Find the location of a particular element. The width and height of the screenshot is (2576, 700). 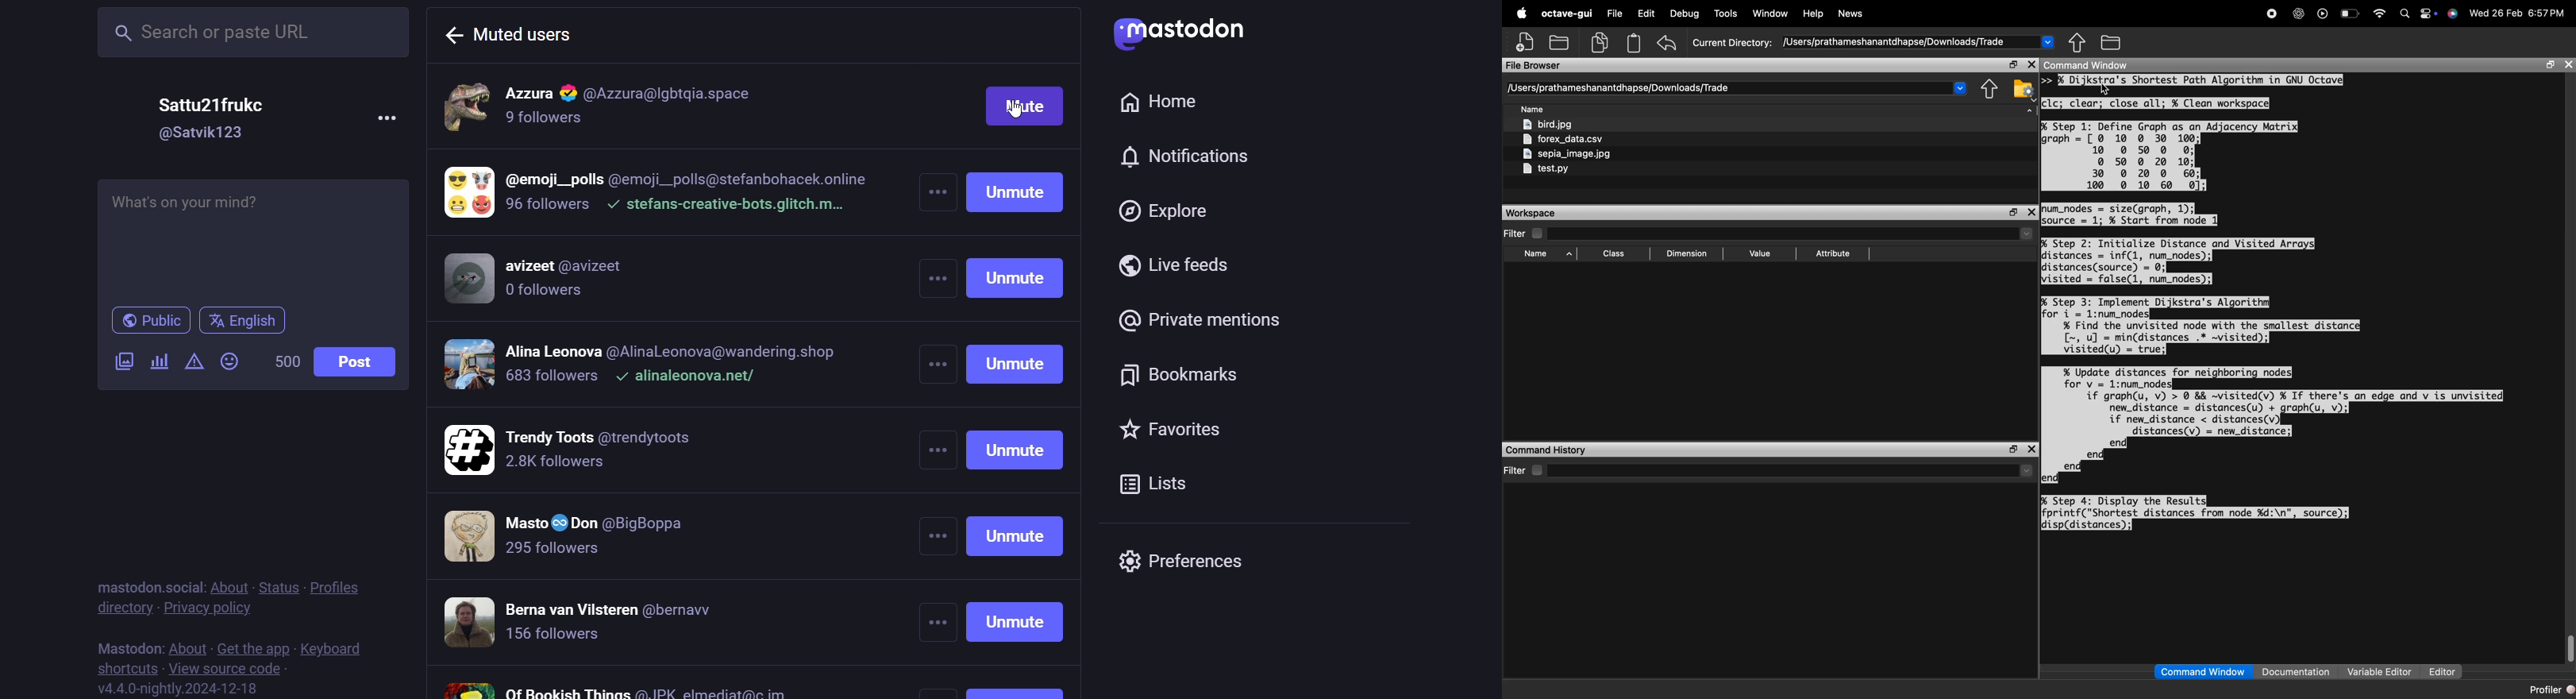

unmuted the user is located at coordinates (1023, 108).